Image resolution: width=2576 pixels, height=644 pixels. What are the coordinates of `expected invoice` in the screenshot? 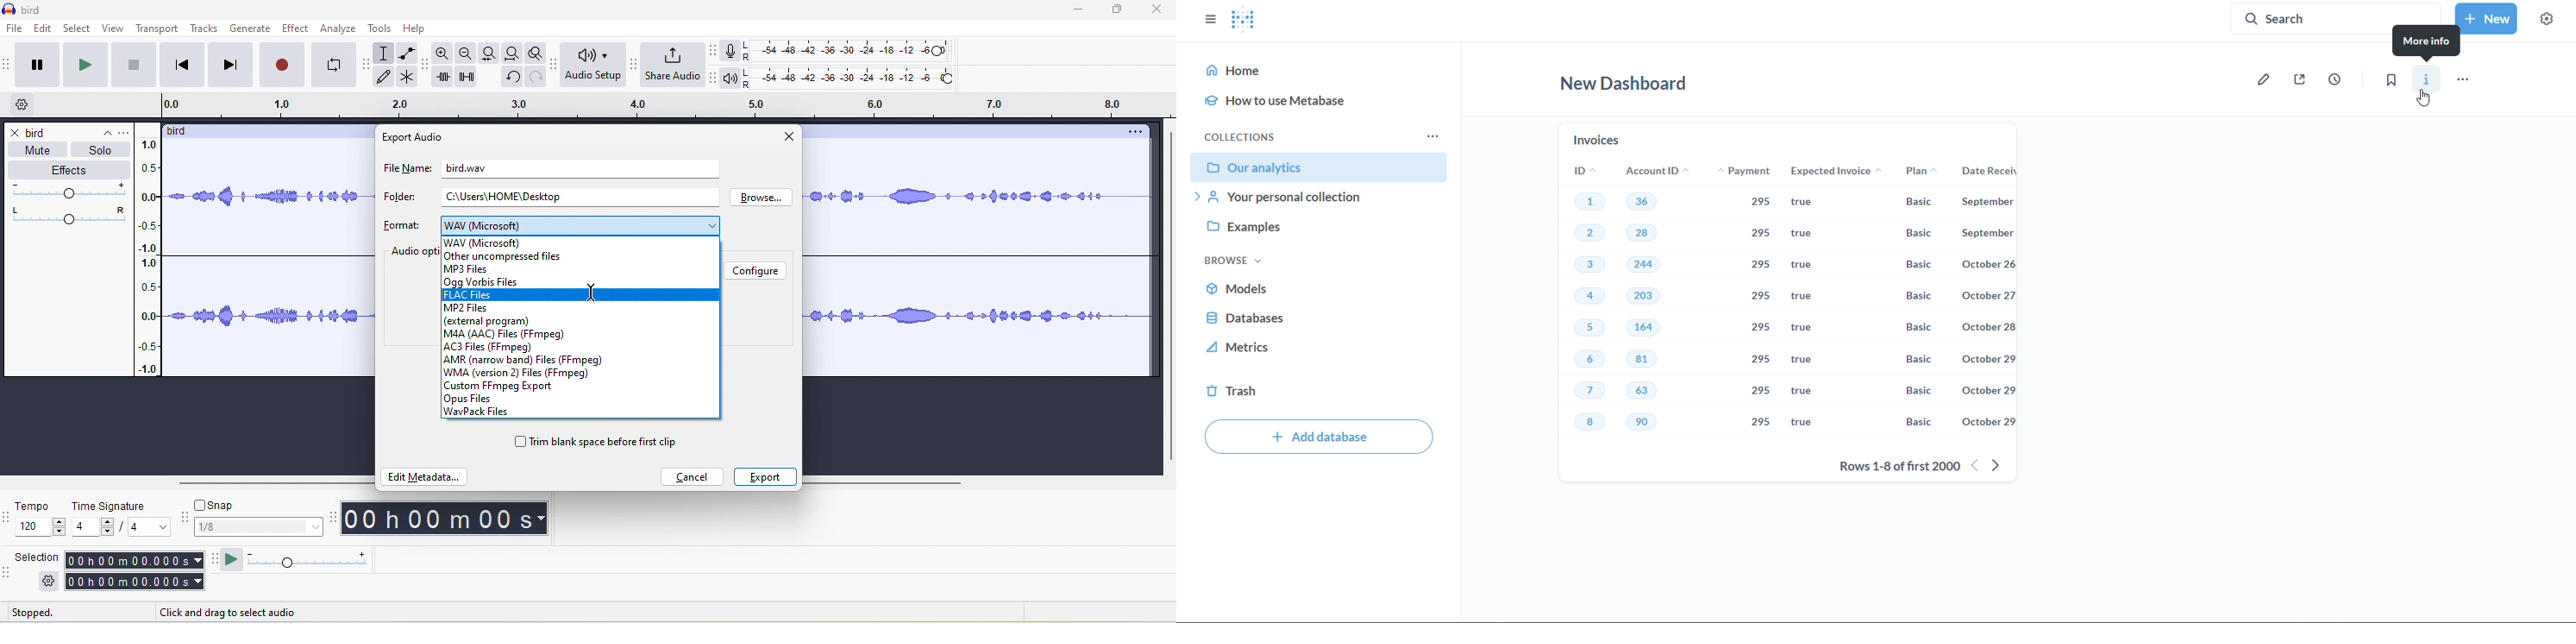 It's located at (1838, 171).